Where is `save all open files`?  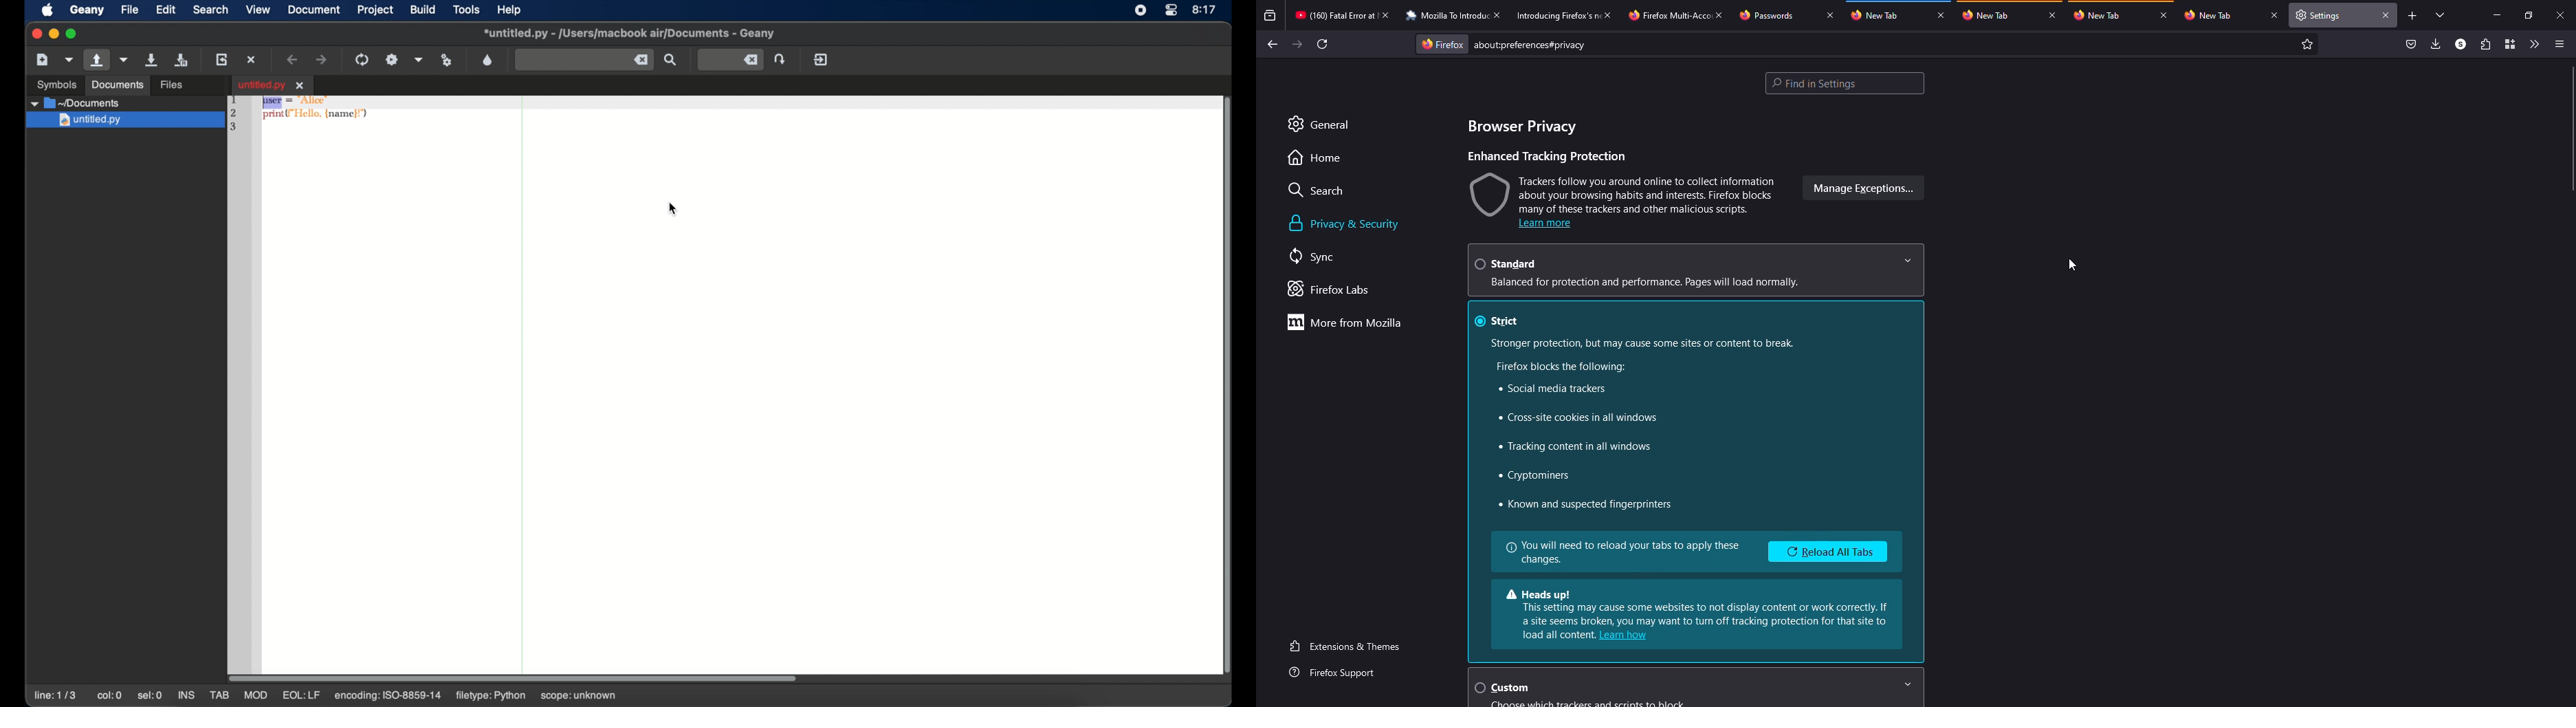 save all open files is located at coordinates (181, 60).